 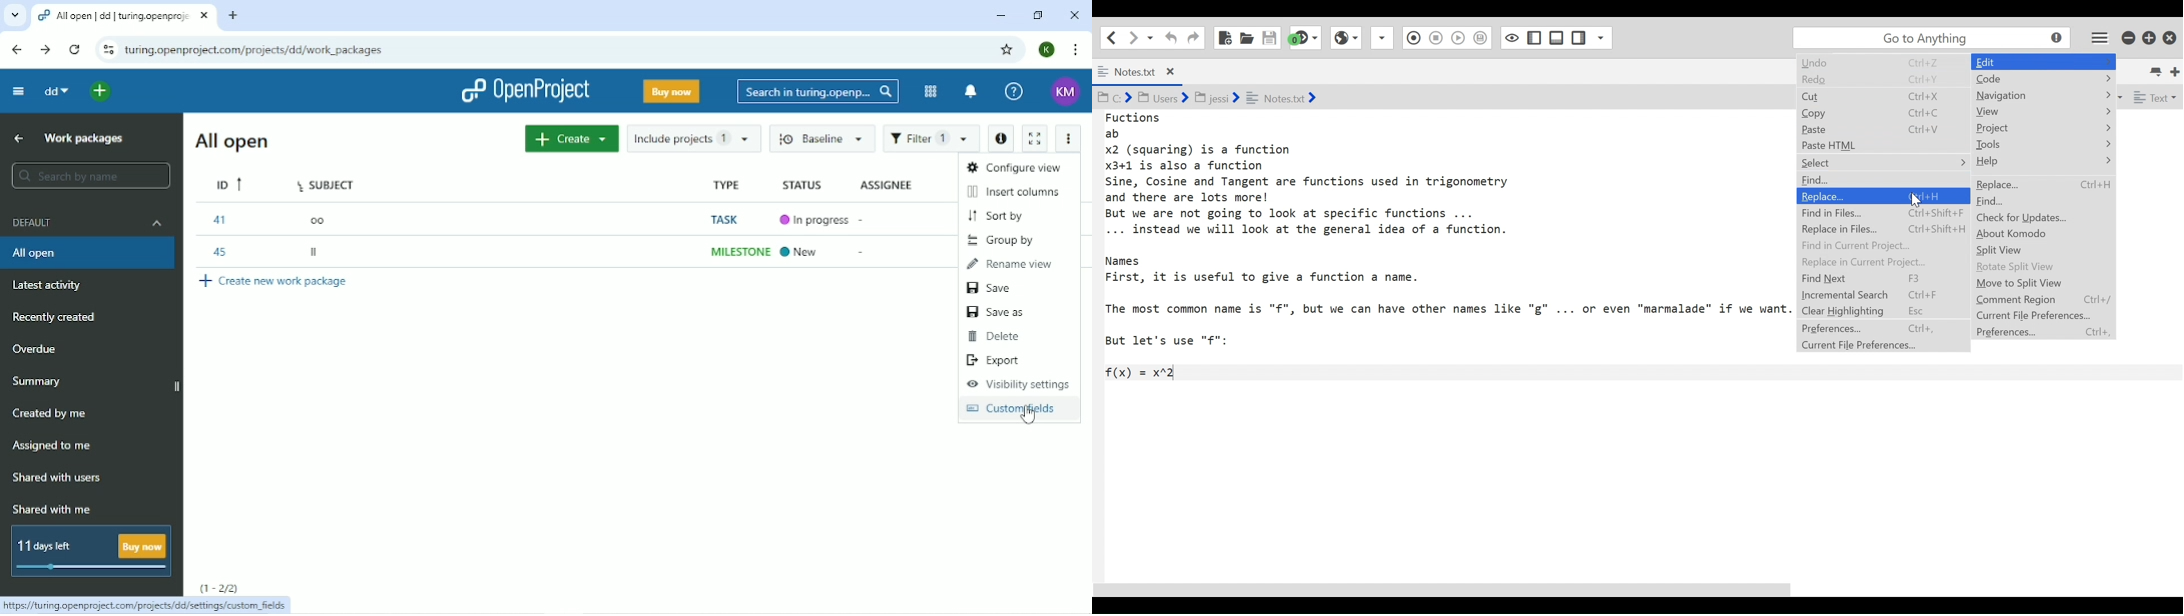 What do you see at coordinates (229, 185) in the screenshot?
I see `ID` at bounding box center [229, 185].